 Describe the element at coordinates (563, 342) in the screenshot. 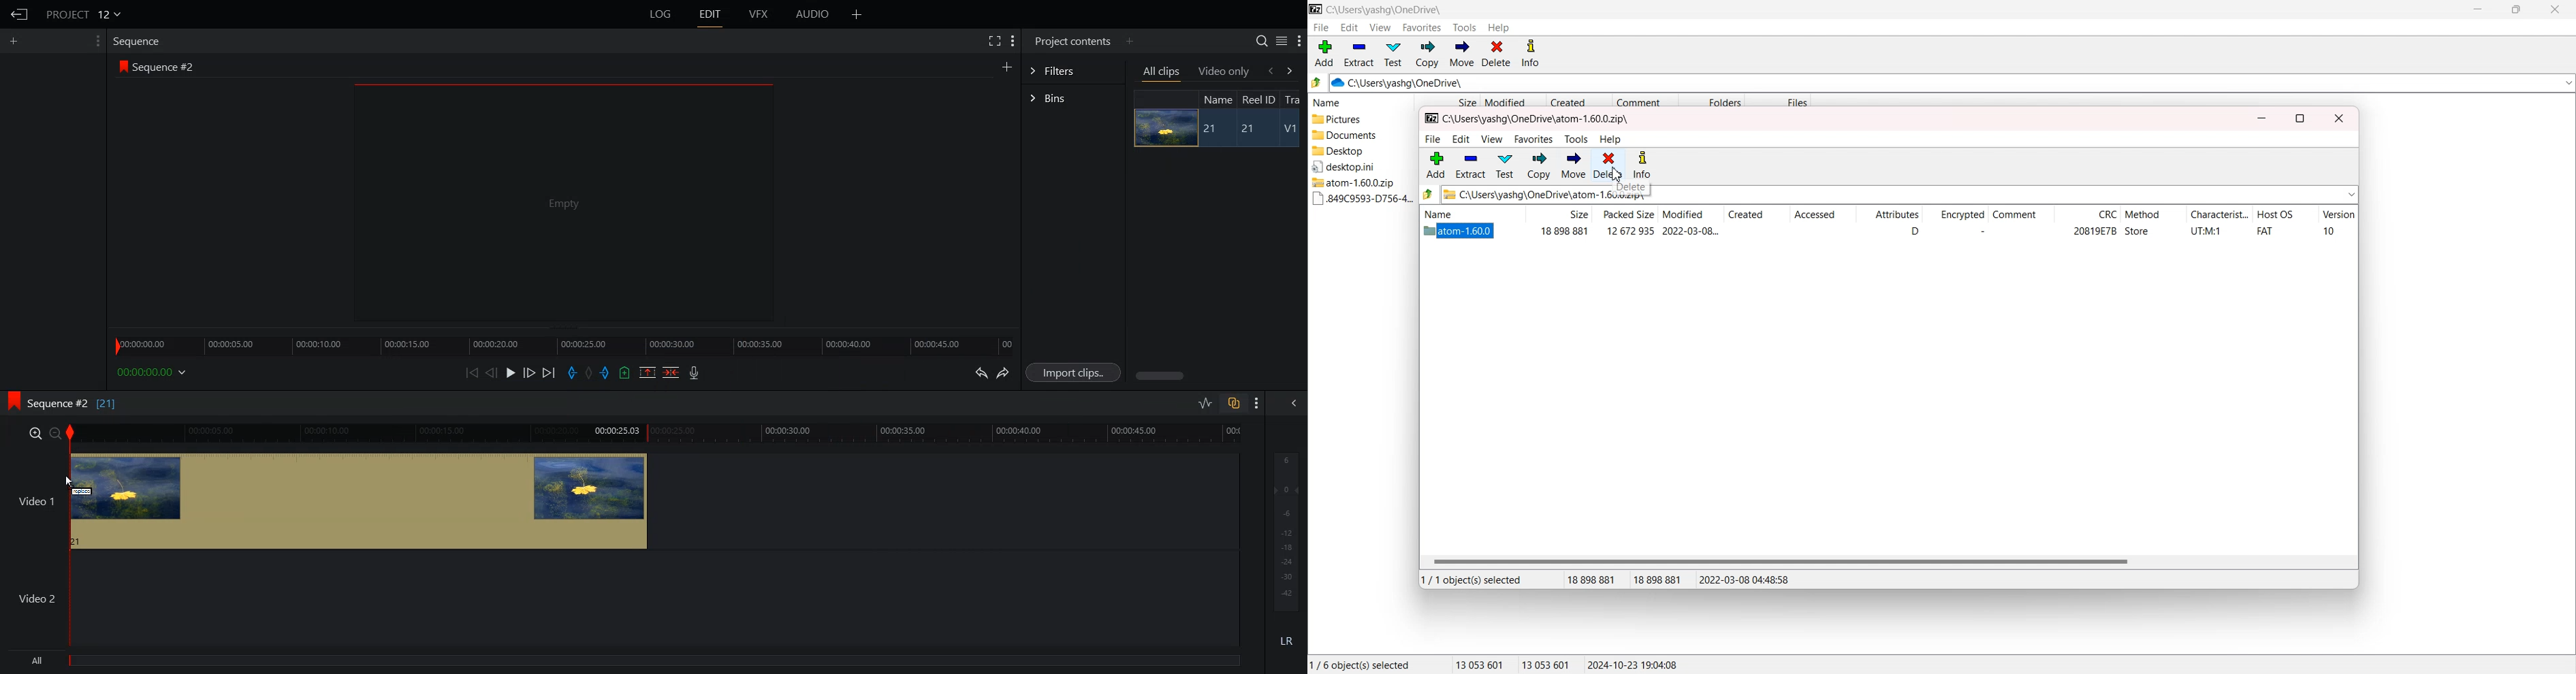

I see `Timeline` at that location.